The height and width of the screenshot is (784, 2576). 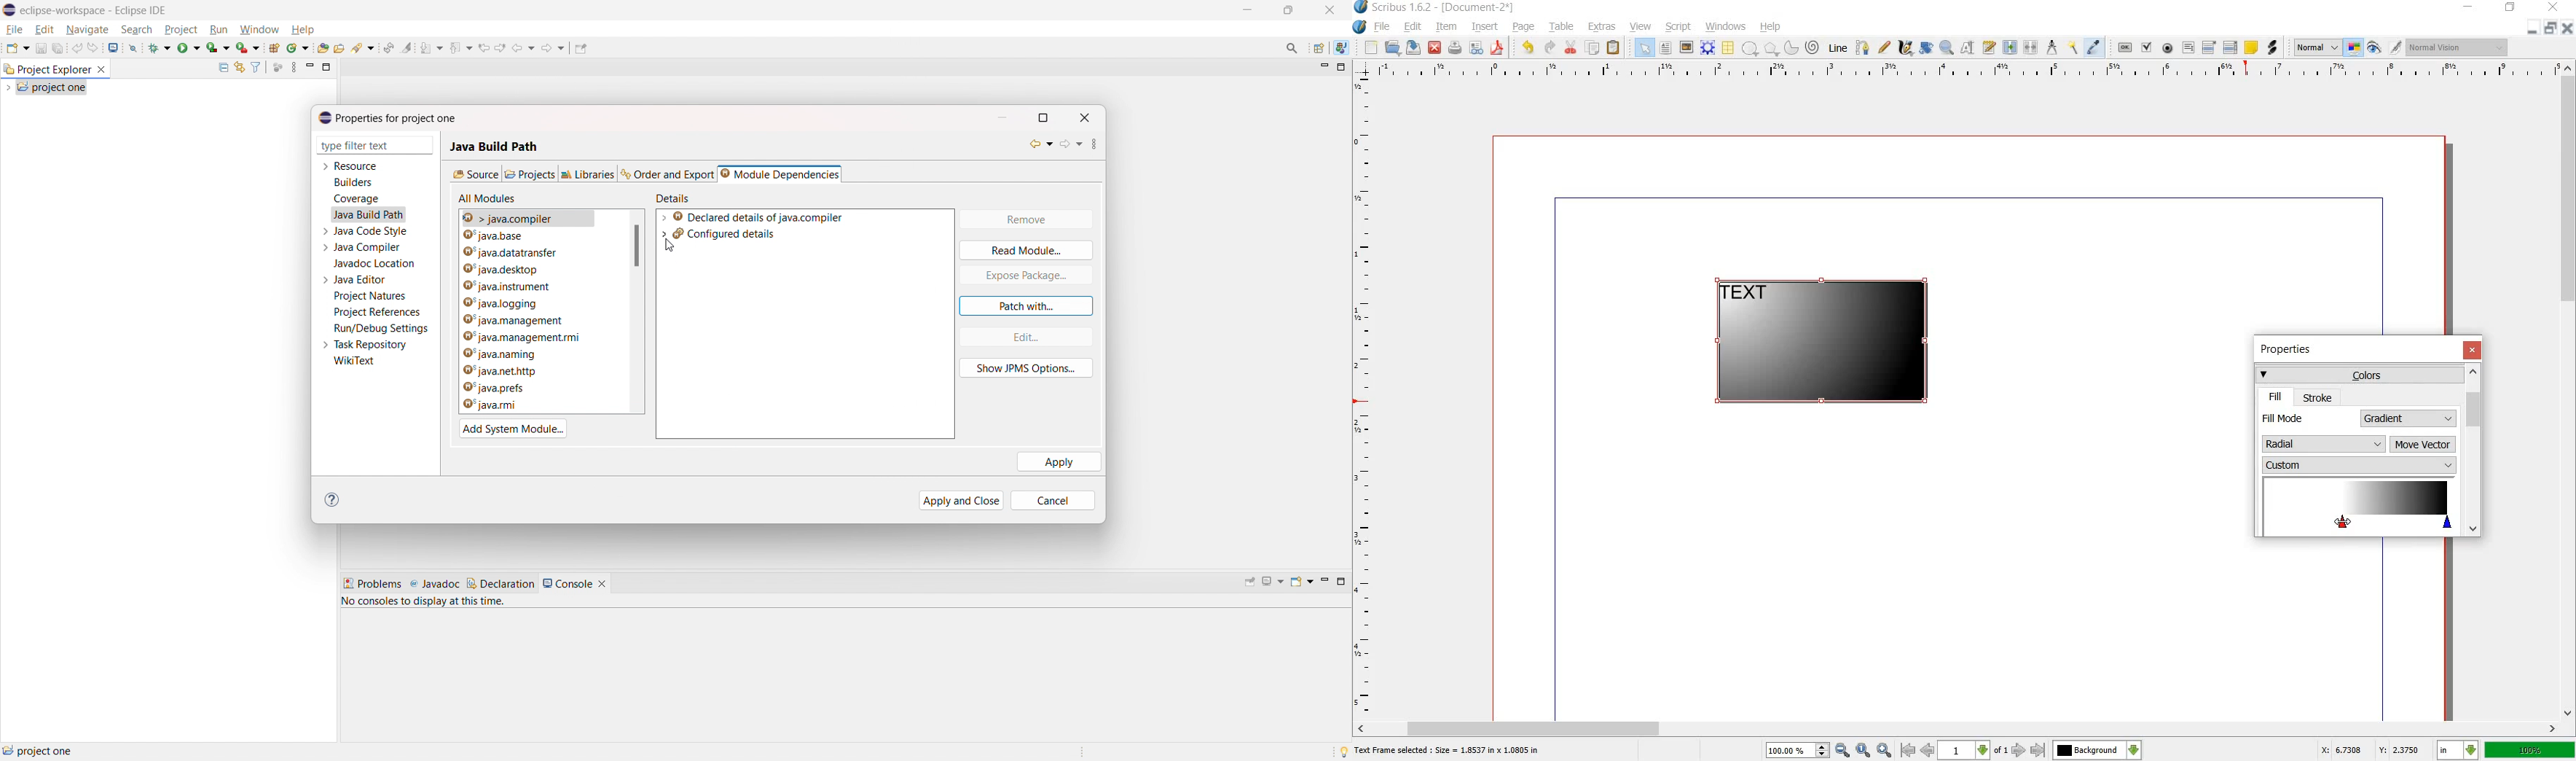 I want to click on java.net.http, so click(x=525, y=372).